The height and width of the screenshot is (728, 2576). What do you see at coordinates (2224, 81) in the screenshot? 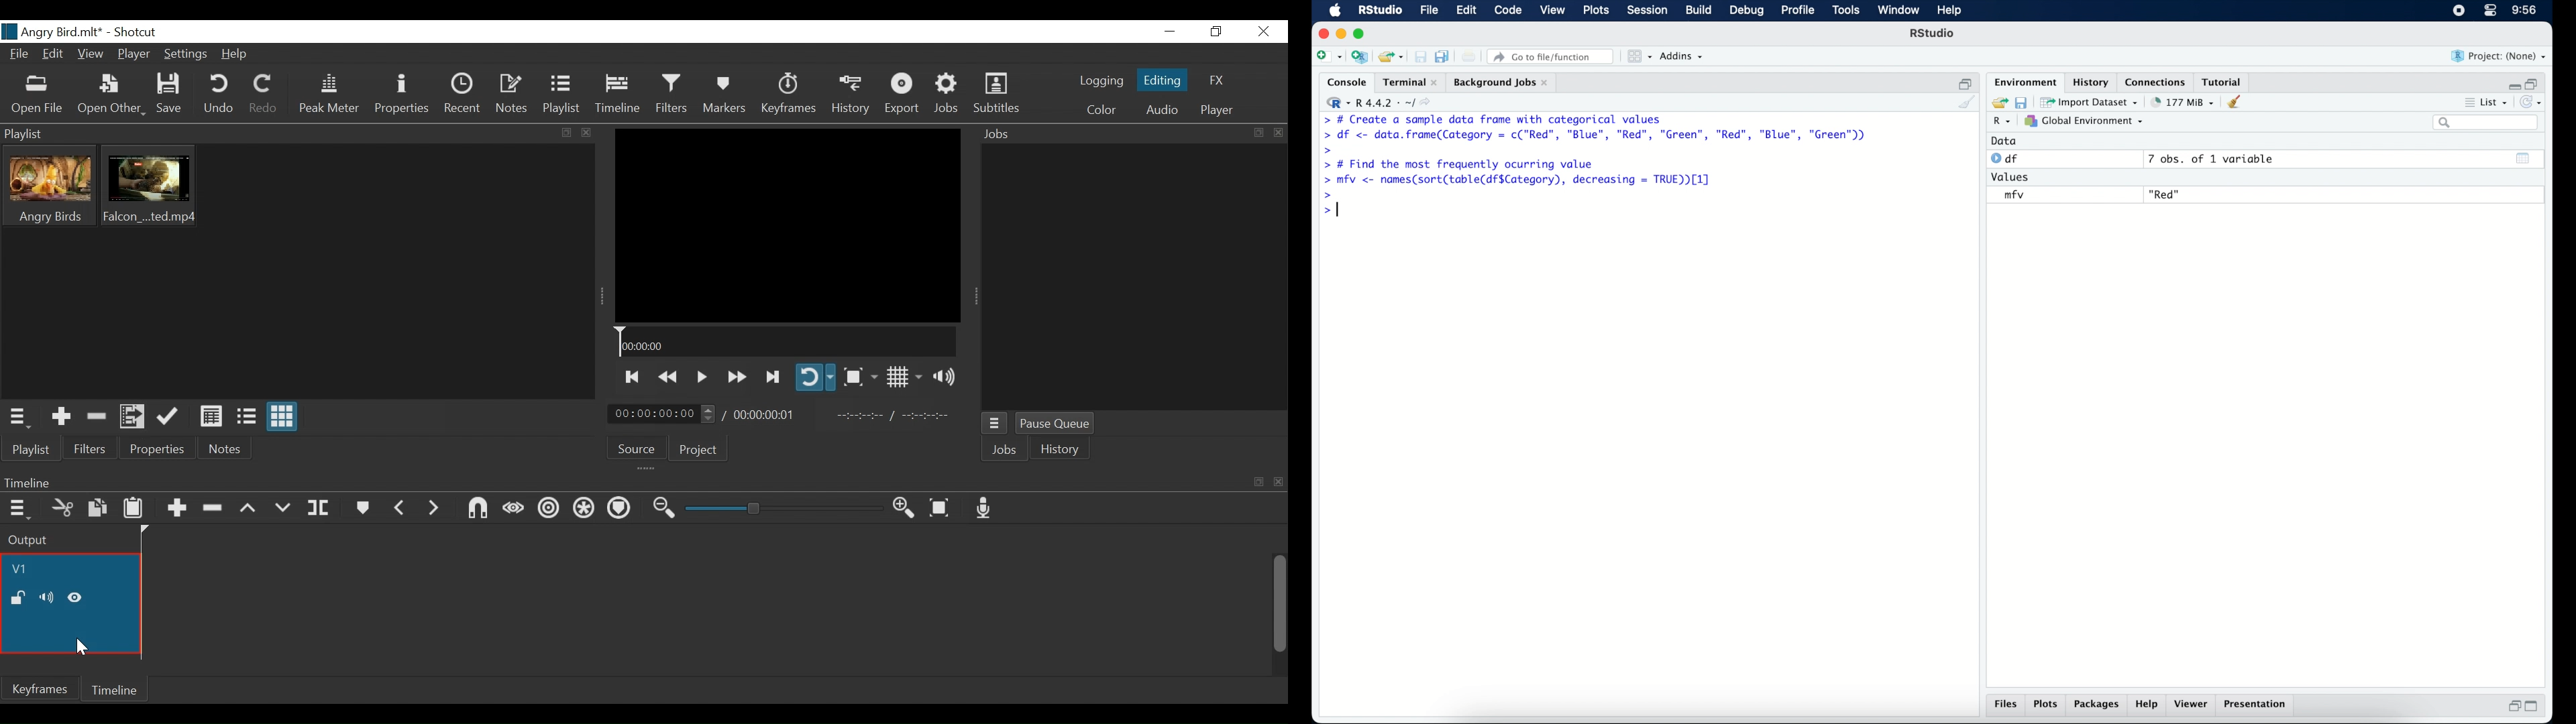
I see `tutorial` at bounding box center [2224, 81].